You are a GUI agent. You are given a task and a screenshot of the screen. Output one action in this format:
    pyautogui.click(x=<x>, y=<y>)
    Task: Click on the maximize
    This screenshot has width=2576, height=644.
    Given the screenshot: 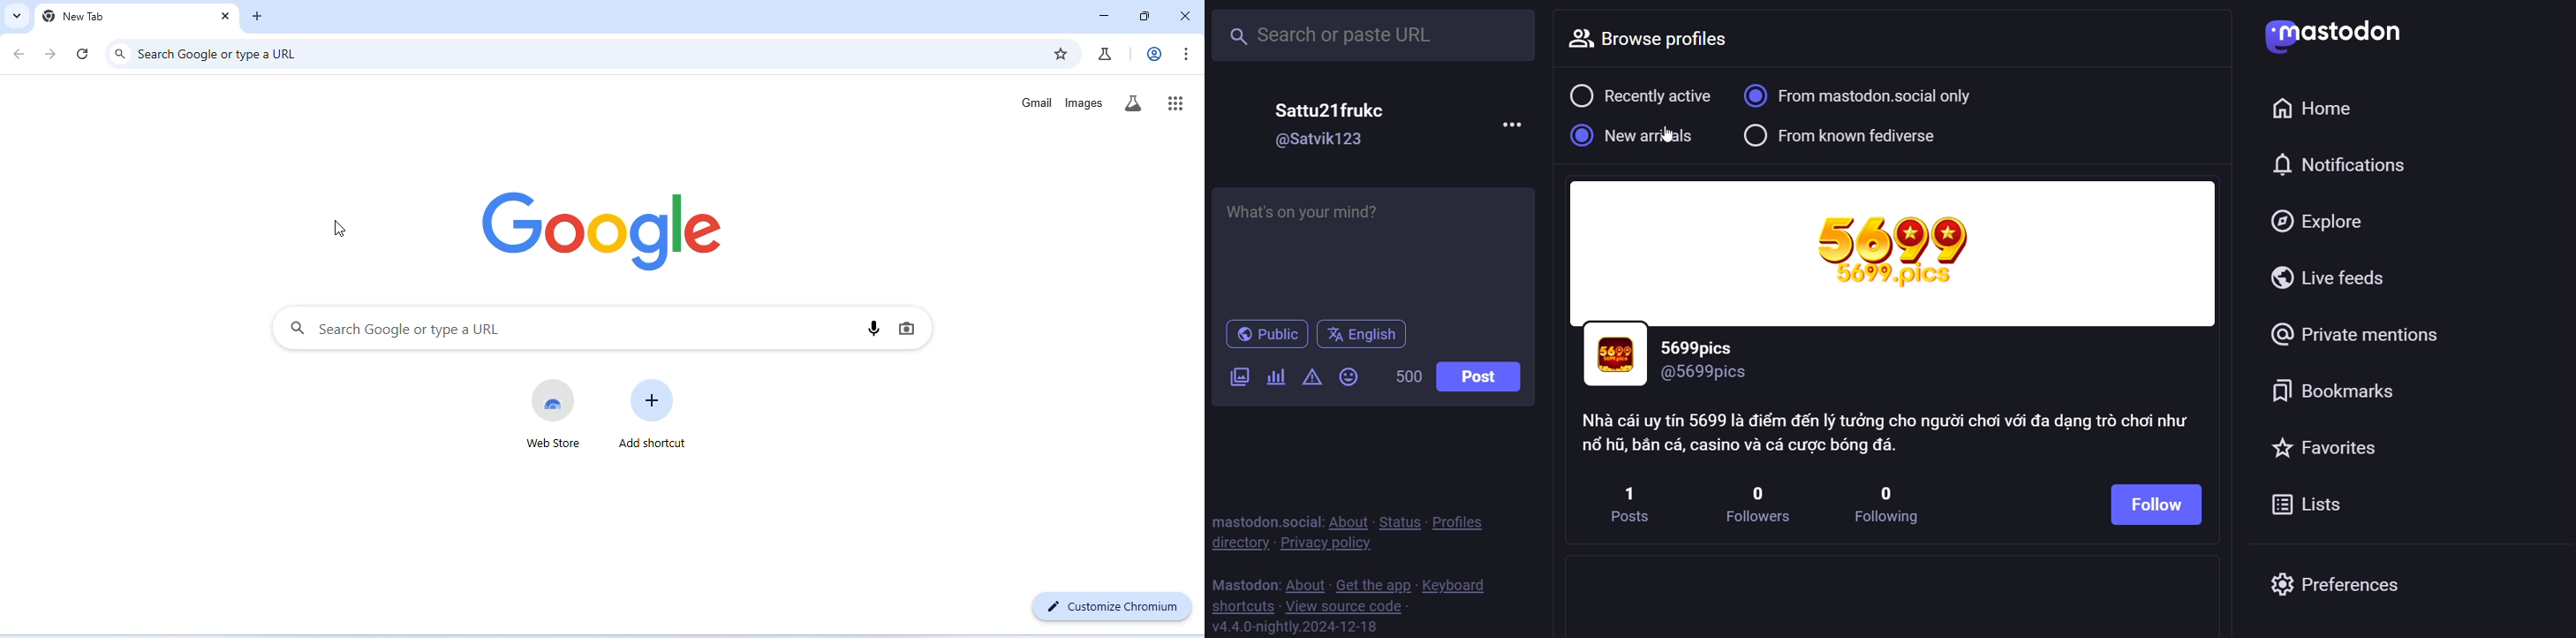 What is the action you would take?
    pyautogui.click(x=1146, y=16)
    